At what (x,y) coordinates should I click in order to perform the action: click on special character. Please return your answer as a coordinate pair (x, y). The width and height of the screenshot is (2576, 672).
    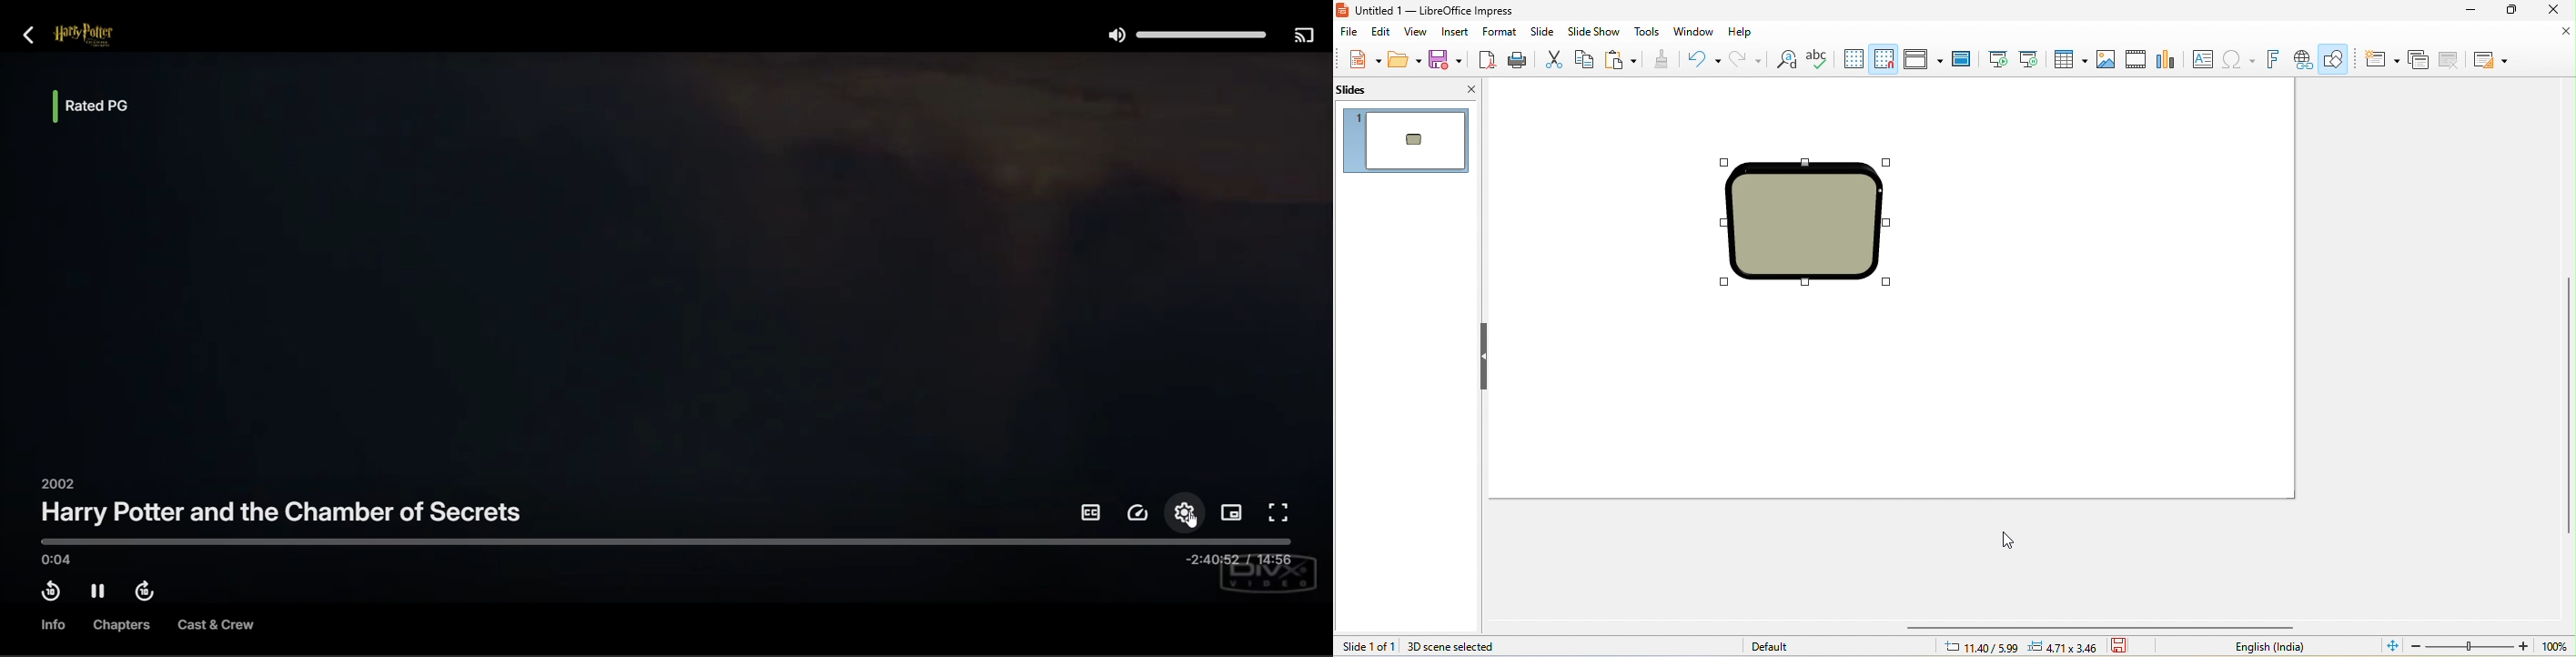
    Looking at the image, I should click on (2241, 59).